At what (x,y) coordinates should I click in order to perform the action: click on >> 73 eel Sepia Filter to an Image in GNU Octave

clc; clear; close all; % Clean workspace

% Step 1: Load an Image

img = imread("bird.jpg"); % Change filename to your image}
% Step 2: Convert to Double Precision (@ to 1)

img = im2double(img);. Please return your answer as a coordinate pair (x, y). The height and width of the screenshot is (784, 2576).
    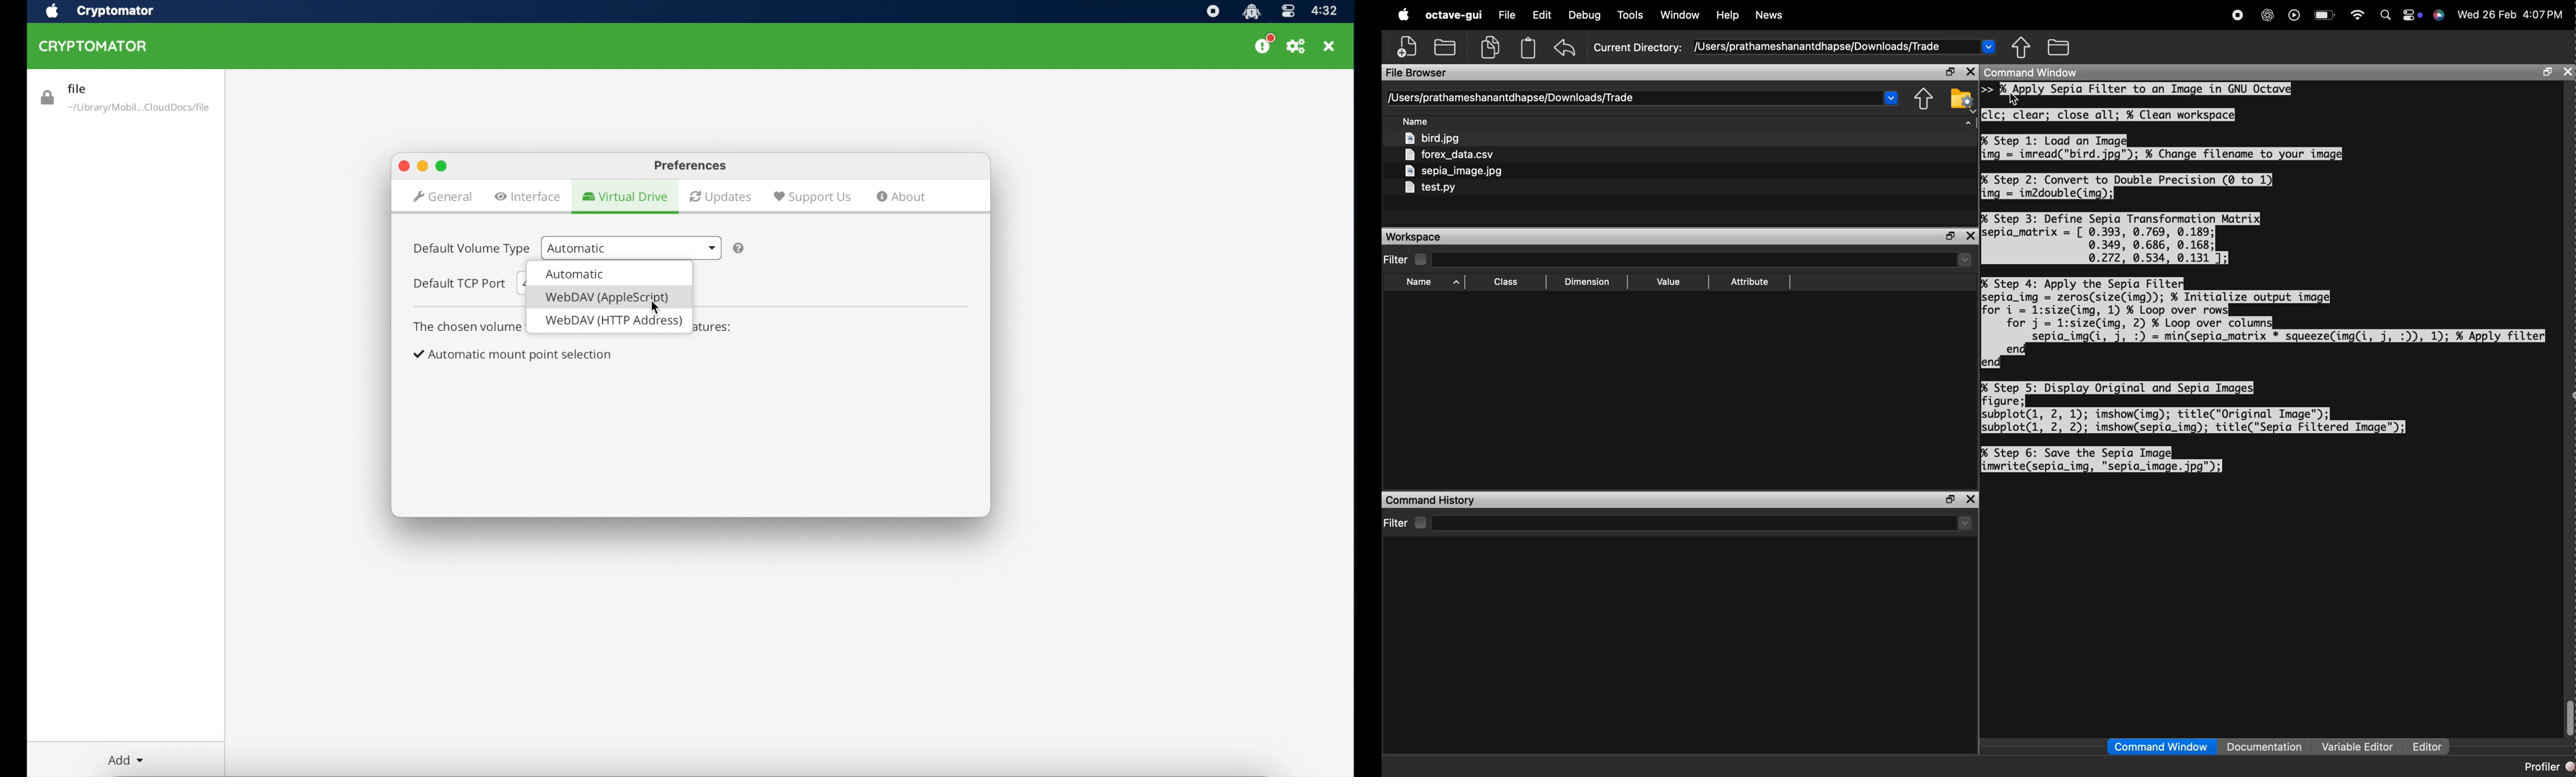
    Looking at the image, I should click on (2164, 141).